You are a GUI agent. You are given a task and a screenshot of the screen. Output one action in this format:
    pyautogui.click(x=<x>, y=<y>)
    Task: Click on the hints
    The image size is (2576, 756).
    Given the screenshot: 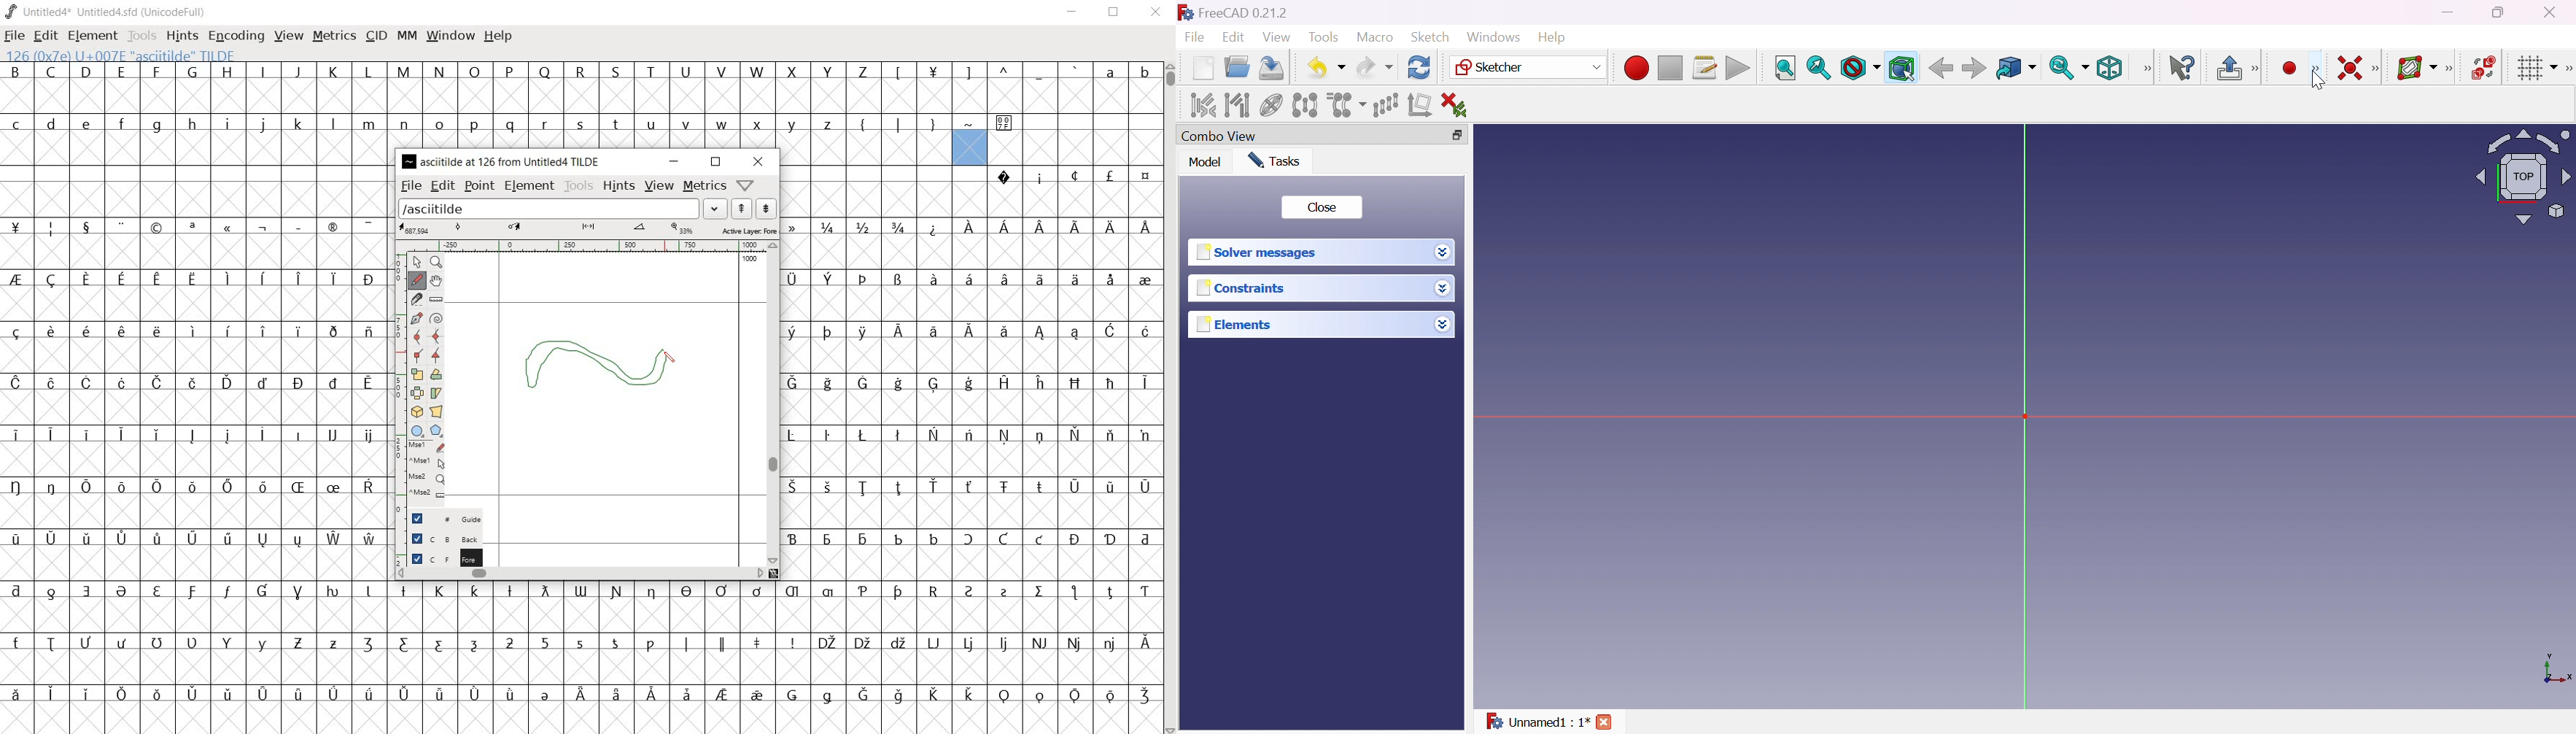 What is the action you would take?
    pyautogui.click(x=617, y=187)
    